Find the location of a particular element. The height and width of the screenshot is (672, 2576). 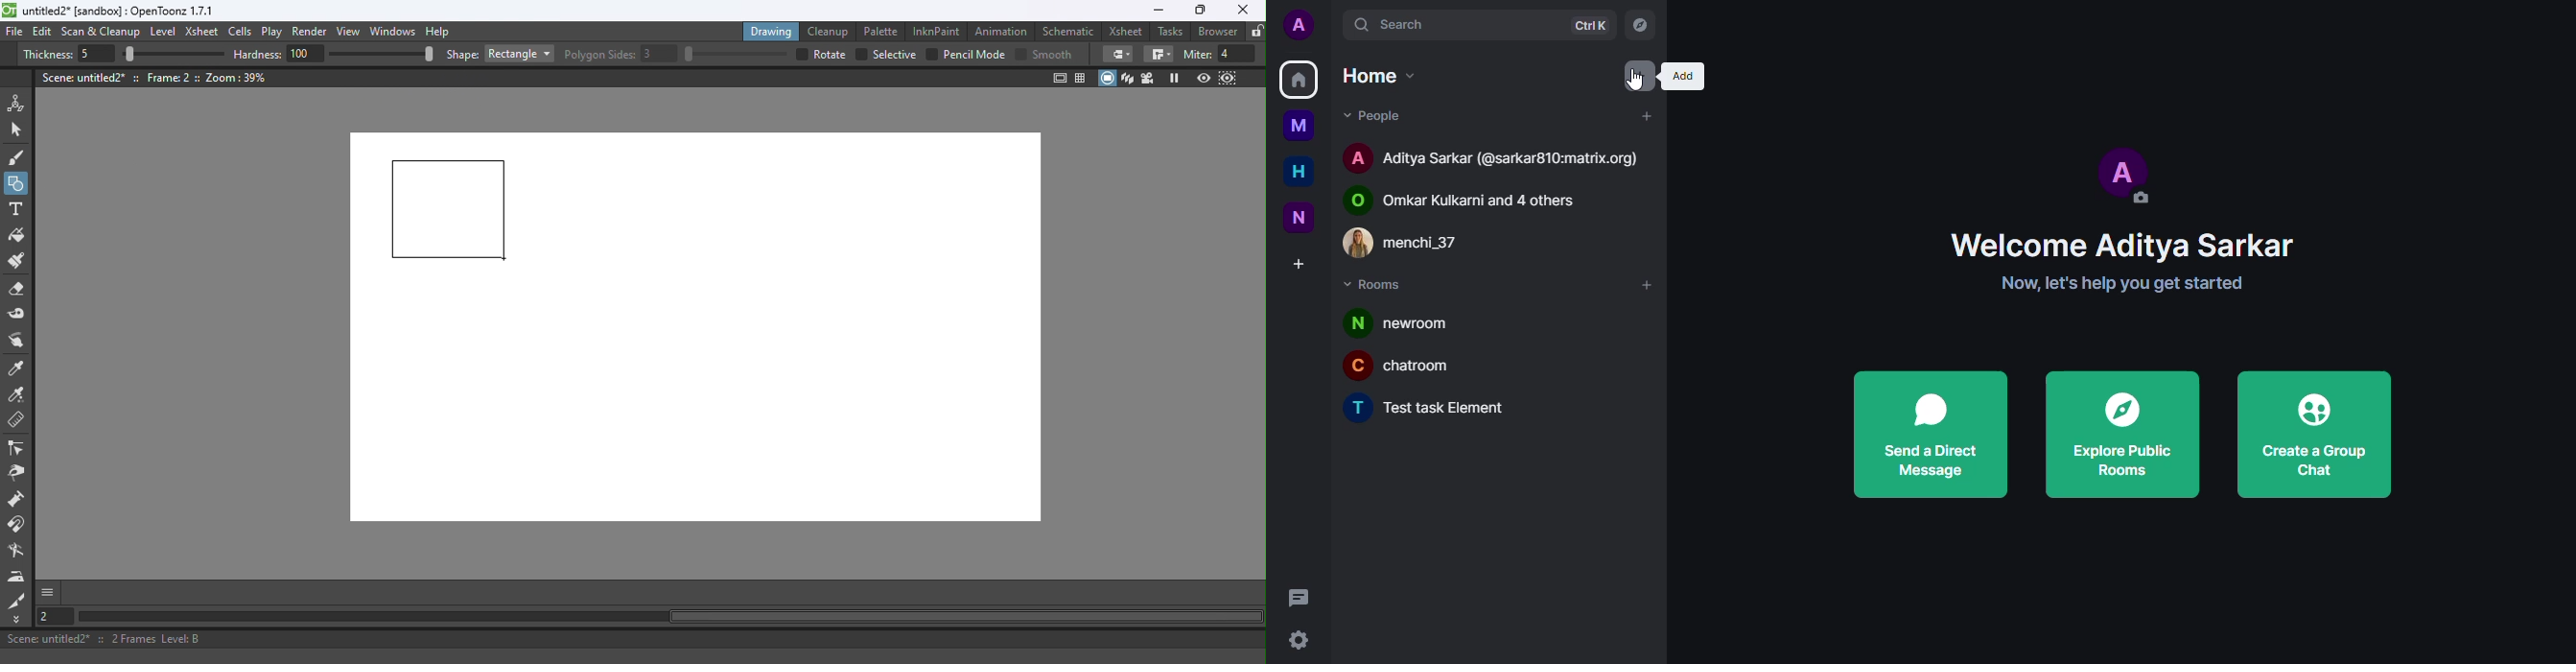

Set the current frame is located at coordinates (53, 616).